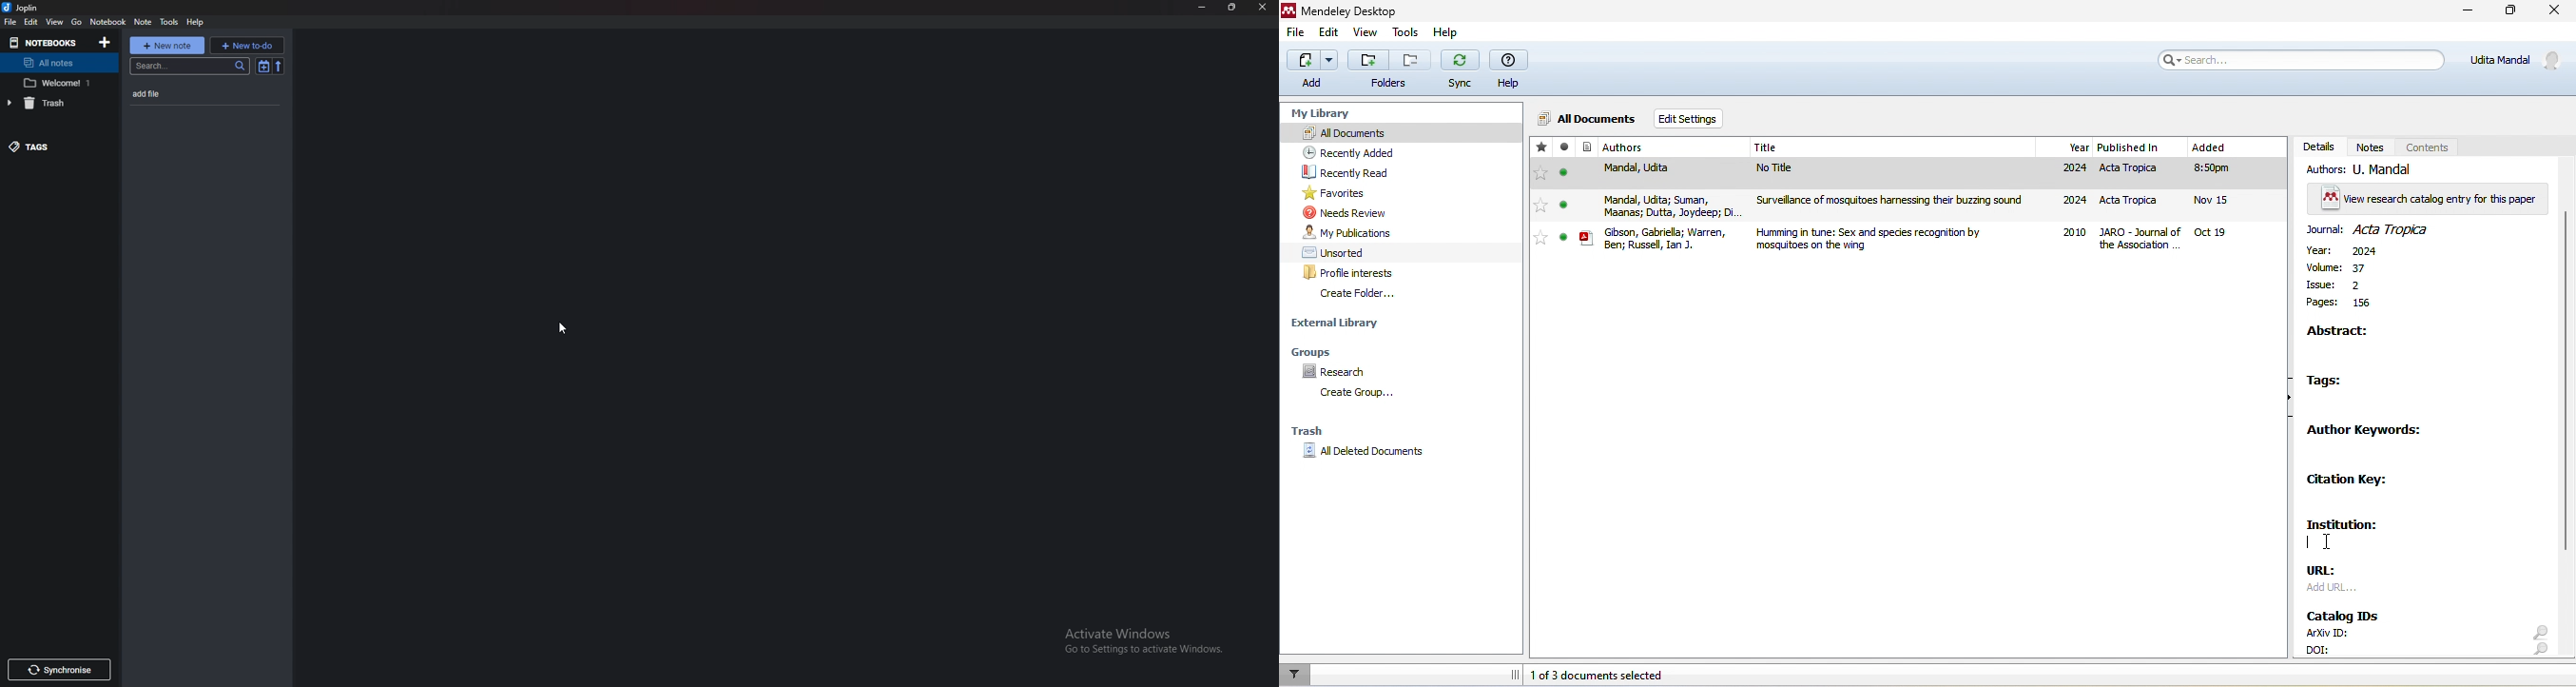 This screenshot has height=700, width=2576. What do you see at coordinates (1404, 34) in the screenshot?
I see `tools` at bounding box center [1404, 34].